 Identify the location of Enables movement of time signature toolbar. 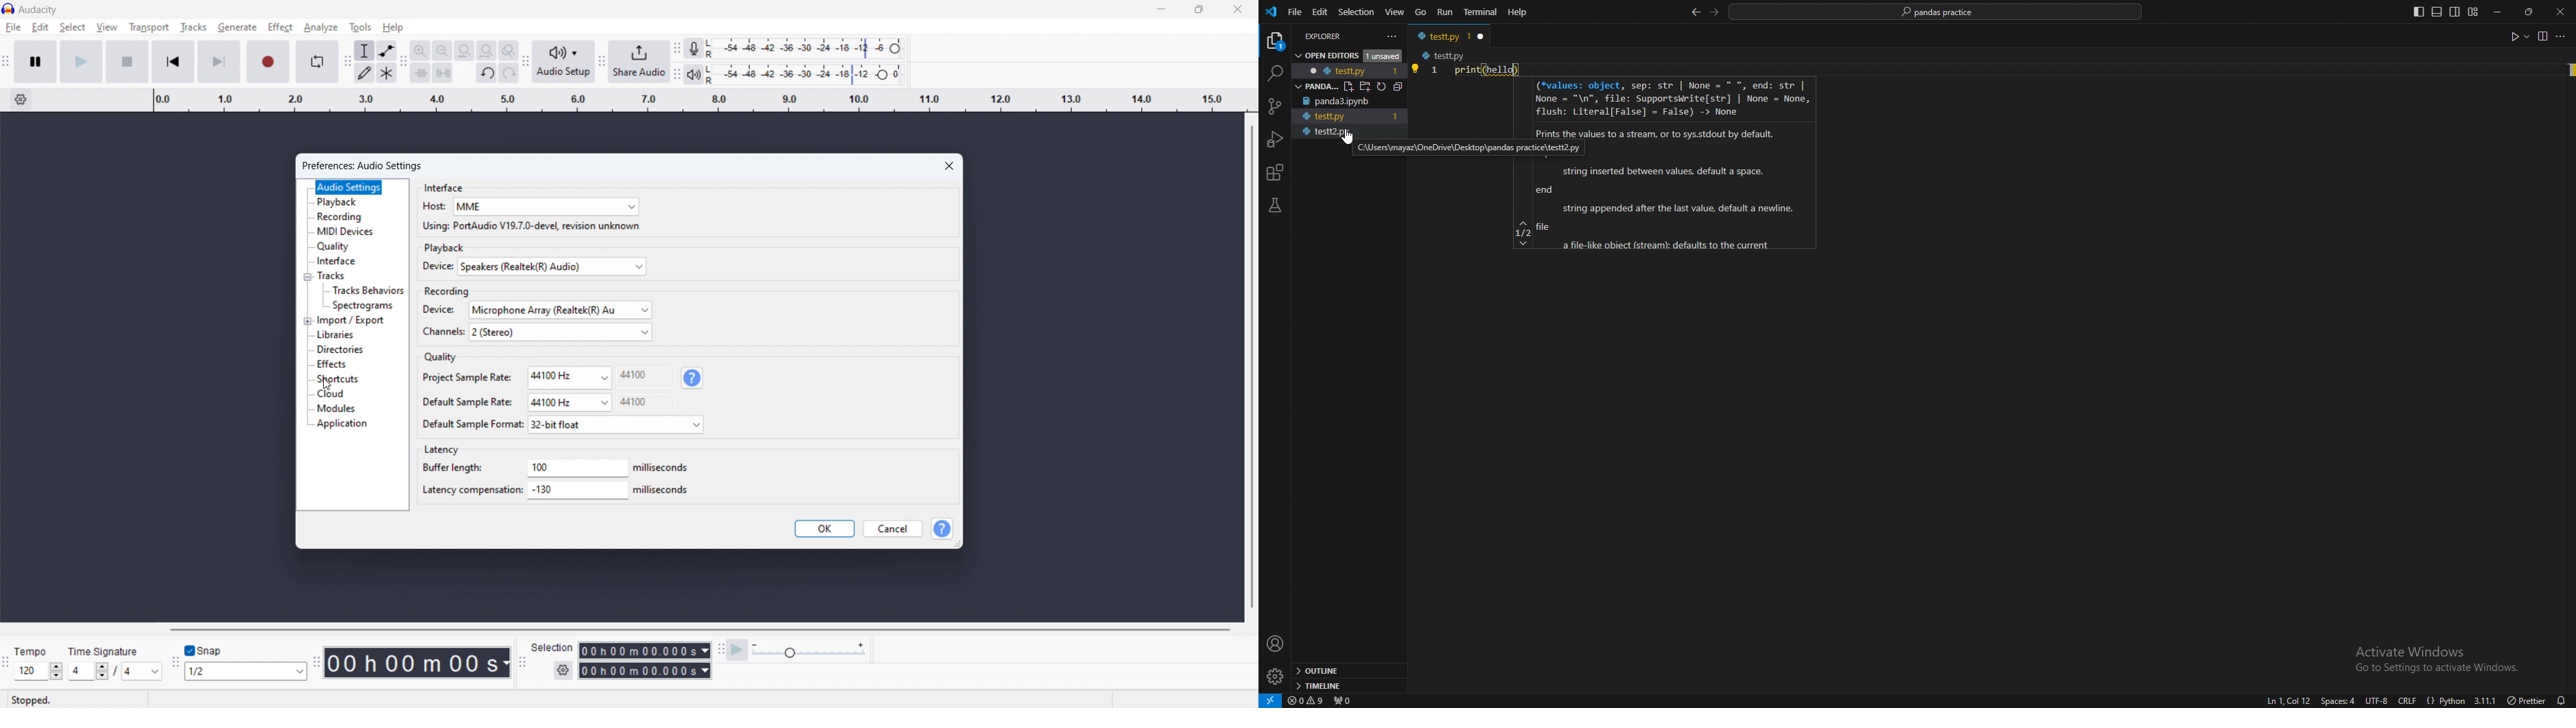
(5, 663).